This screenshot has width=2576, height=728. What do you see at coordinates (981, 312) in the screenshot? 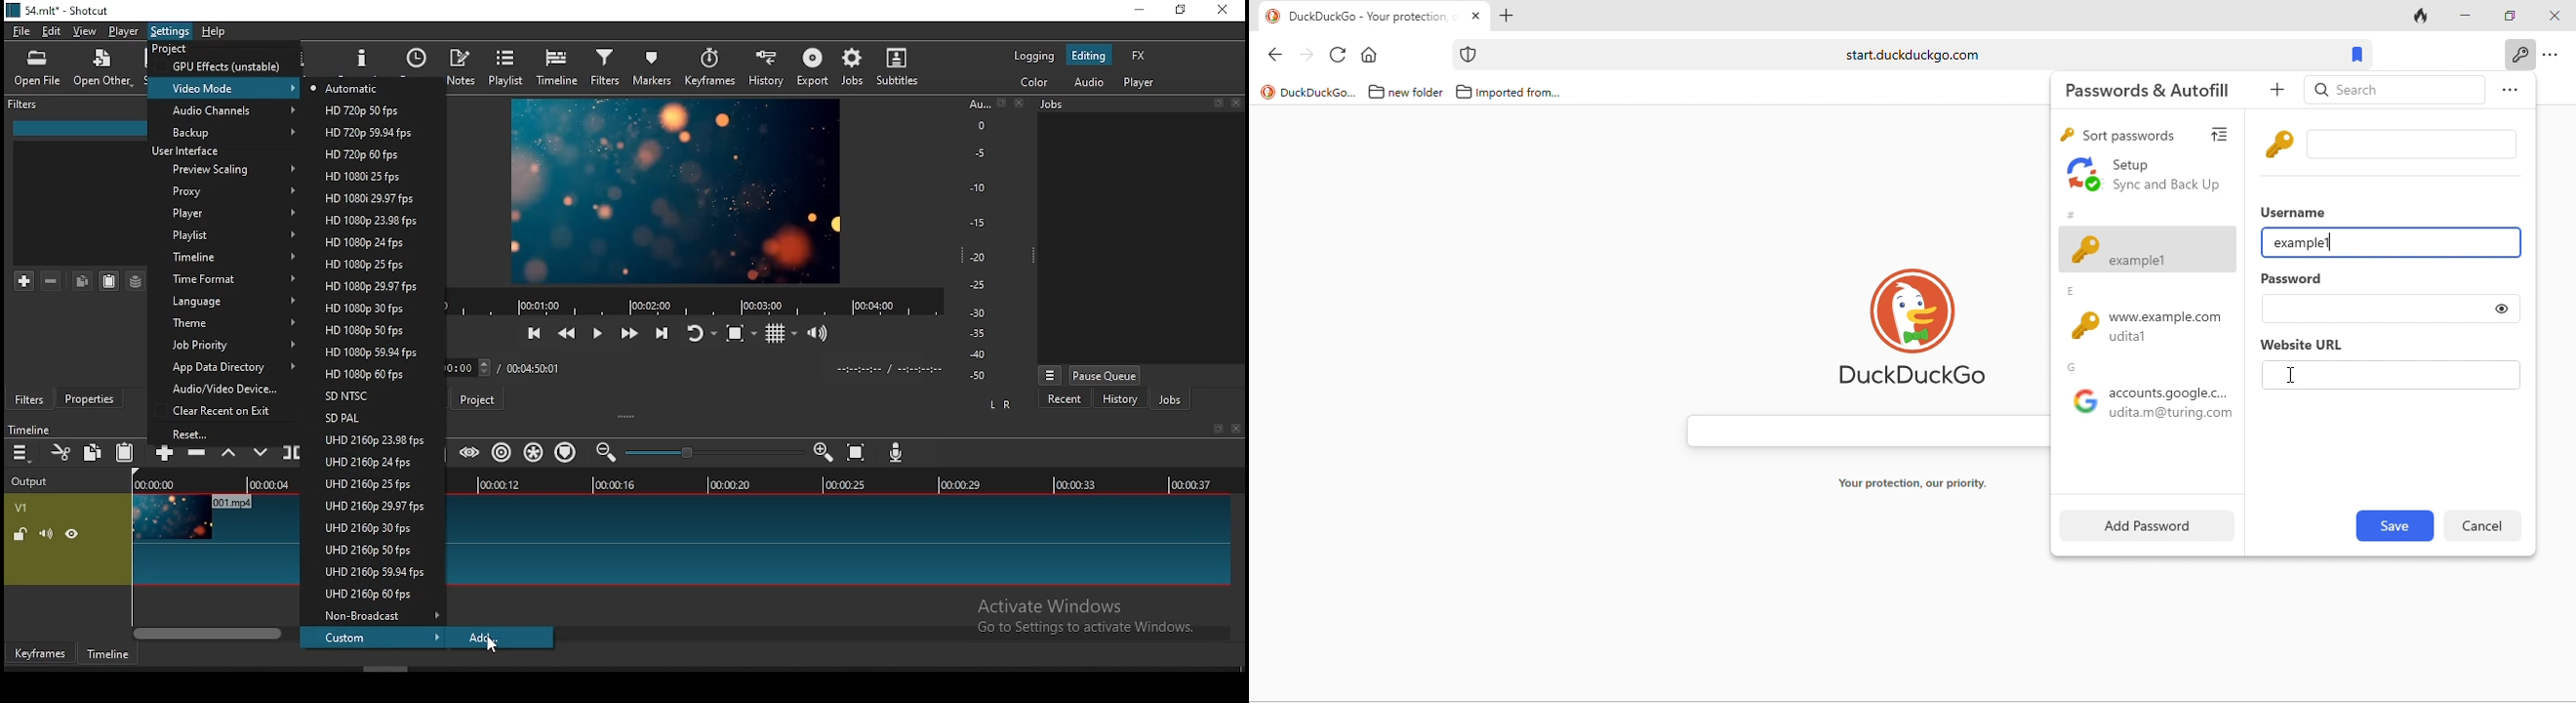
I see `-30` at bounding box center [981, 312].